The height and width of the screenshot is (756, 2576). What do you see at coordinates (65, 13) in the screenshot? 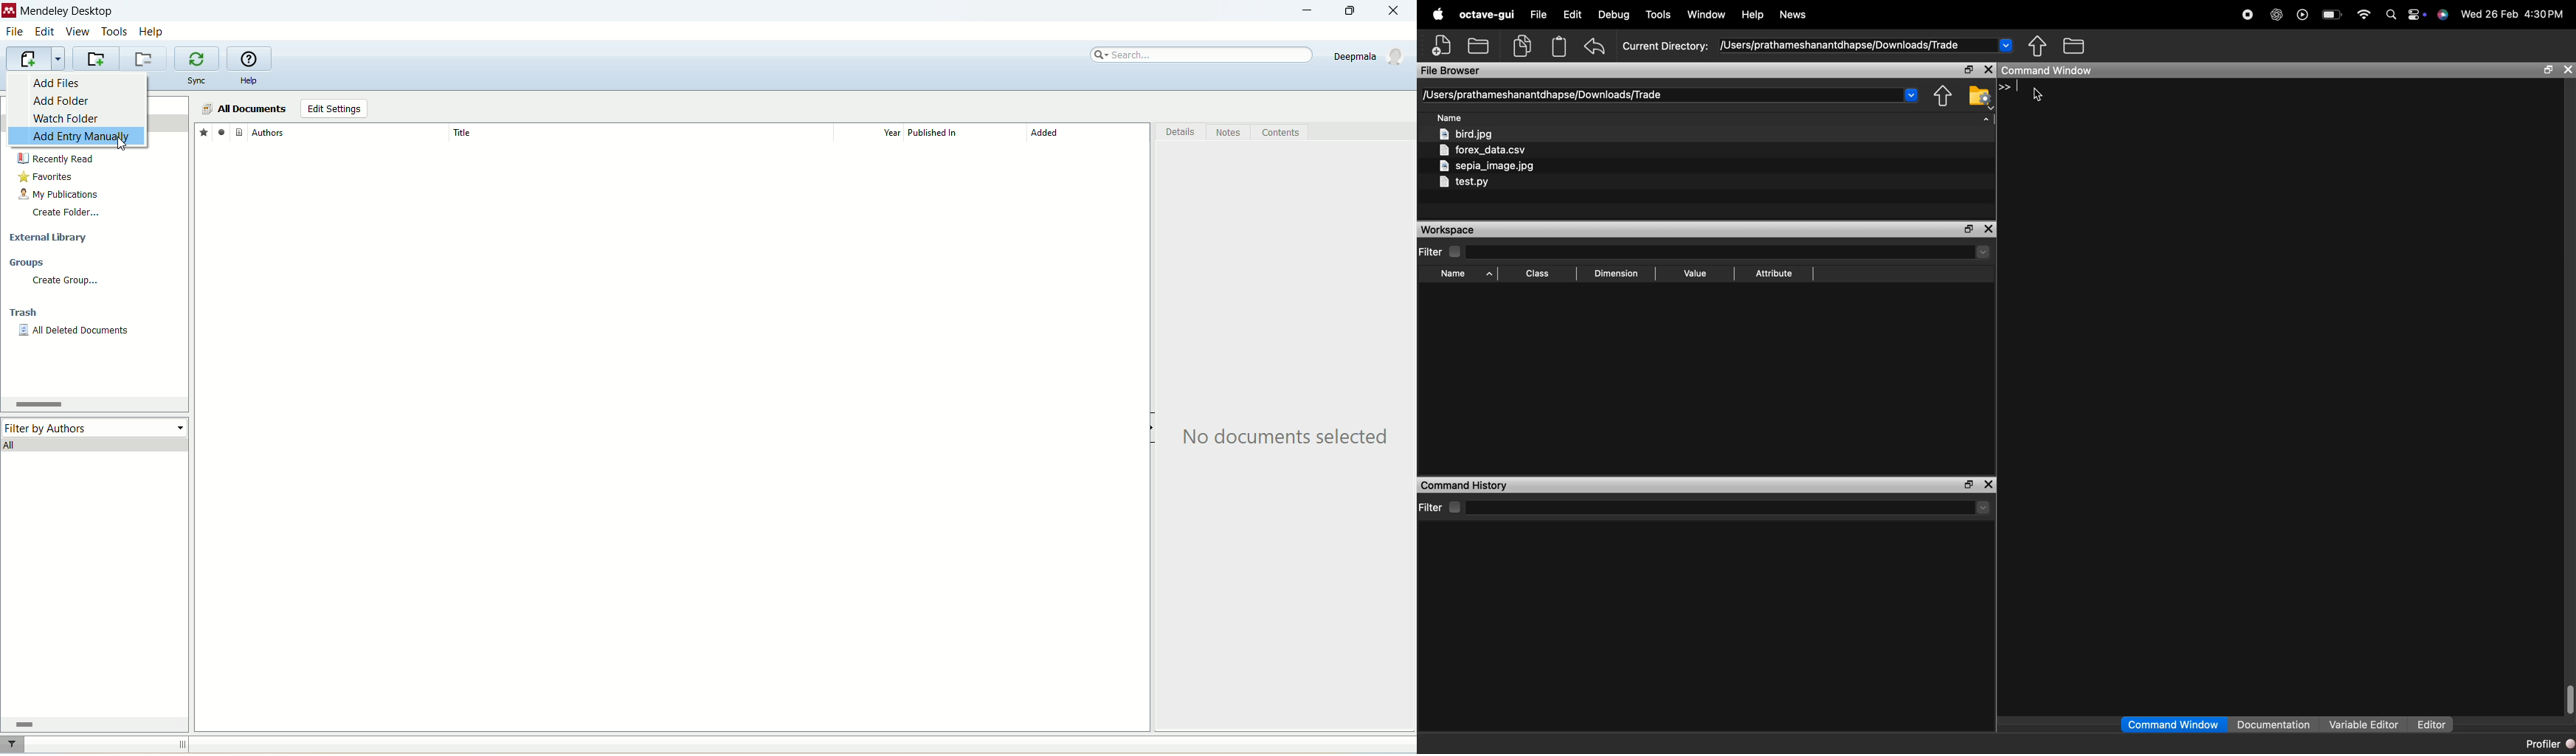
I see `mendeley desktop` at bounding box center [65, 13].